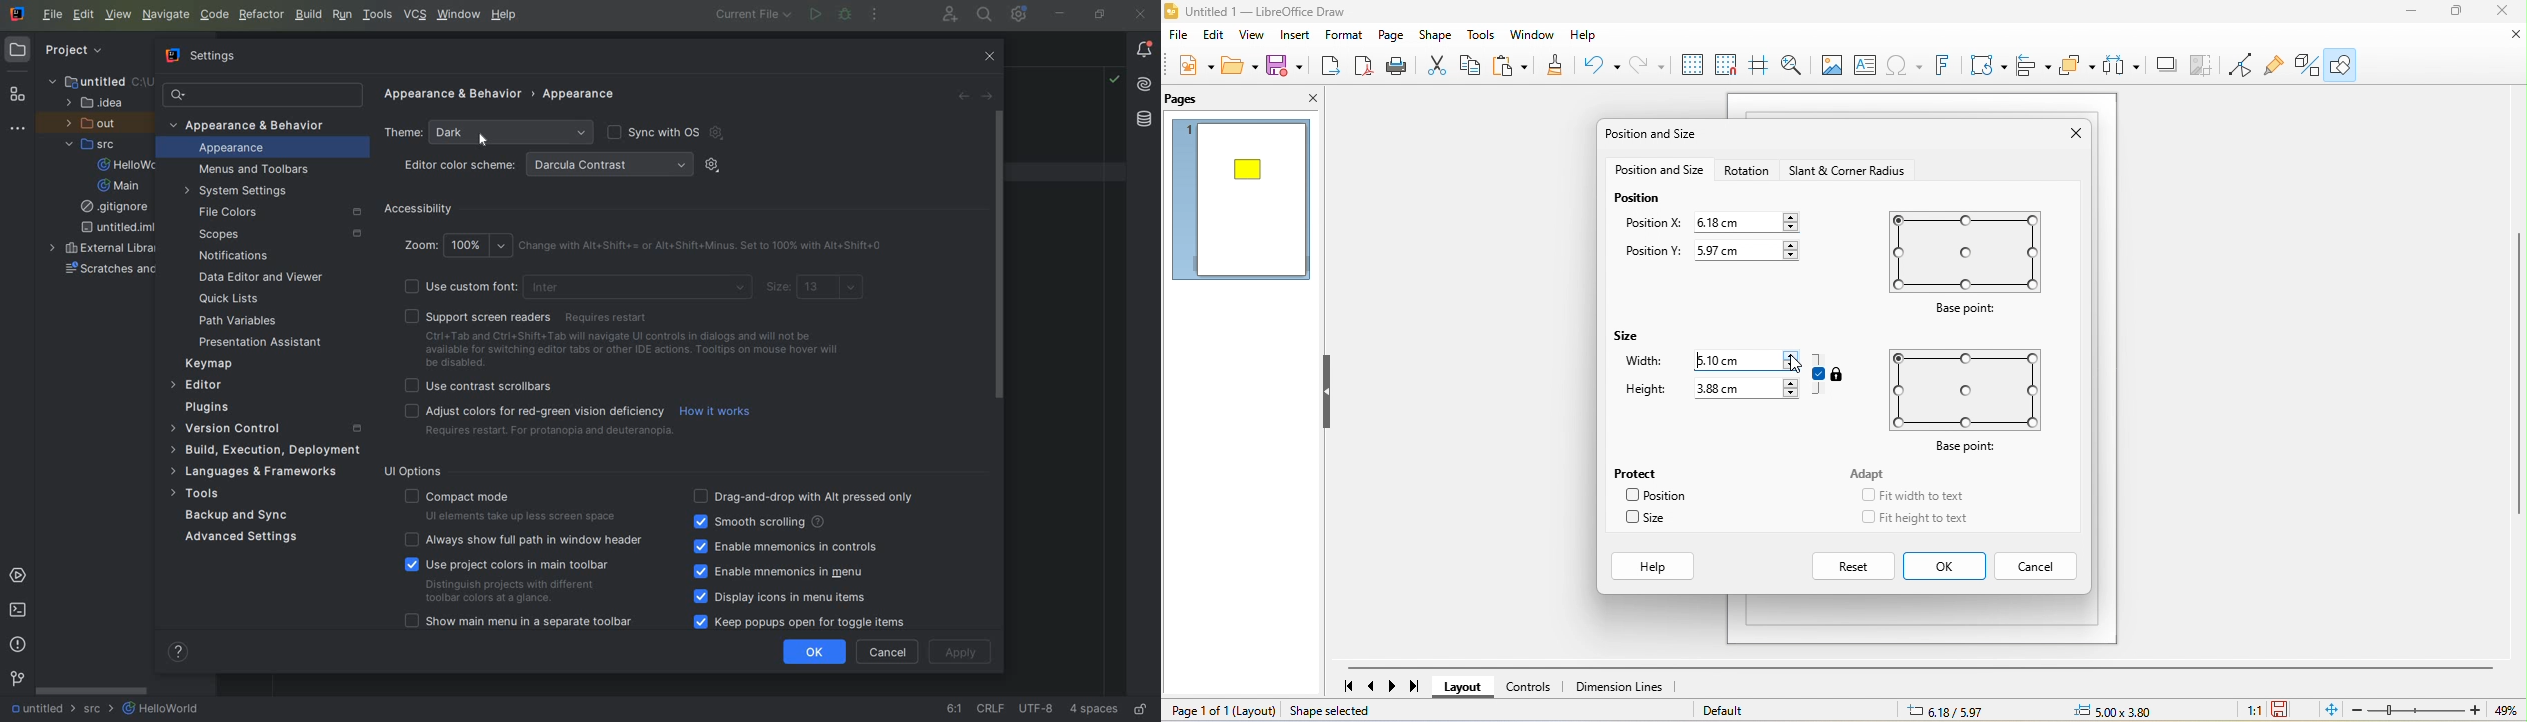  What do you see at coordinates (1019, 14) in the screenshot?
I see `IDE & PROJECT SETTINGS` at bounding box center [1019, 14].